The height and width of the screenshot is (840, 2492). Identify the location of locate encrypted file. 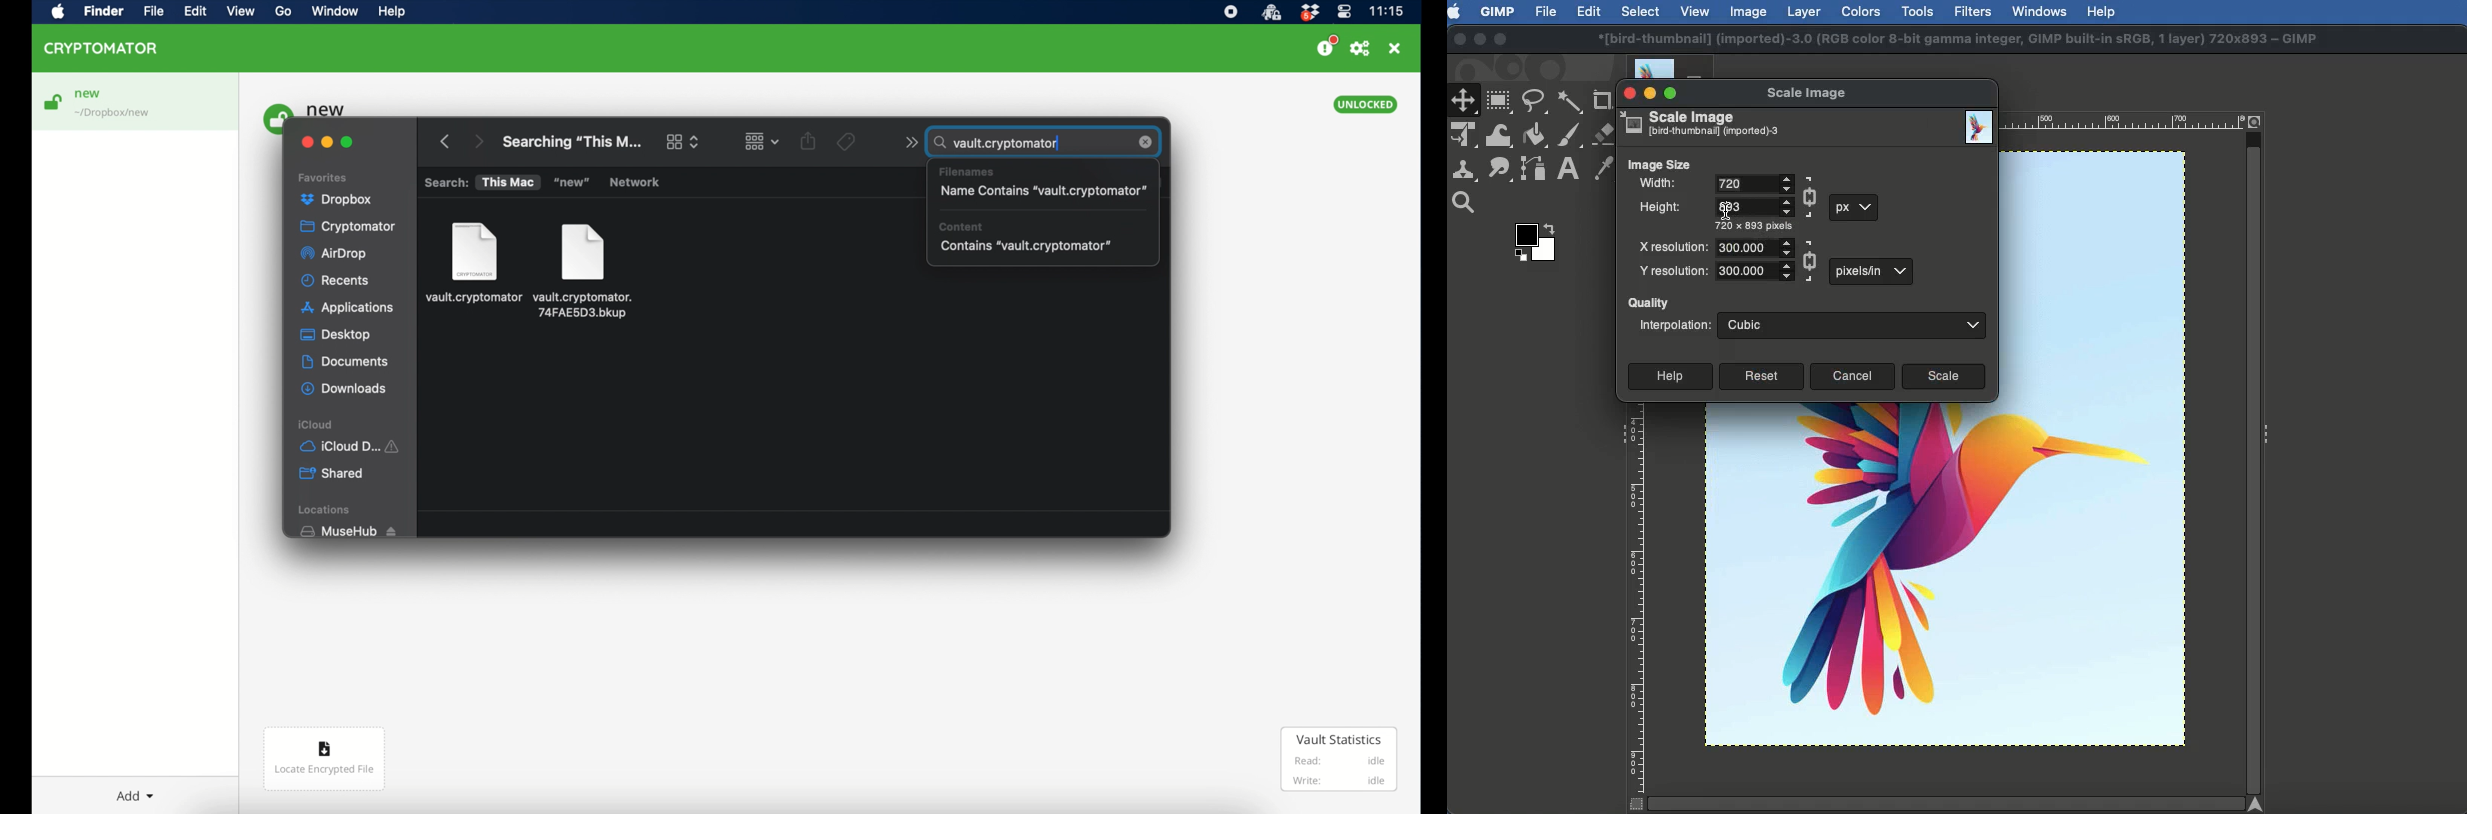
(325, 759).